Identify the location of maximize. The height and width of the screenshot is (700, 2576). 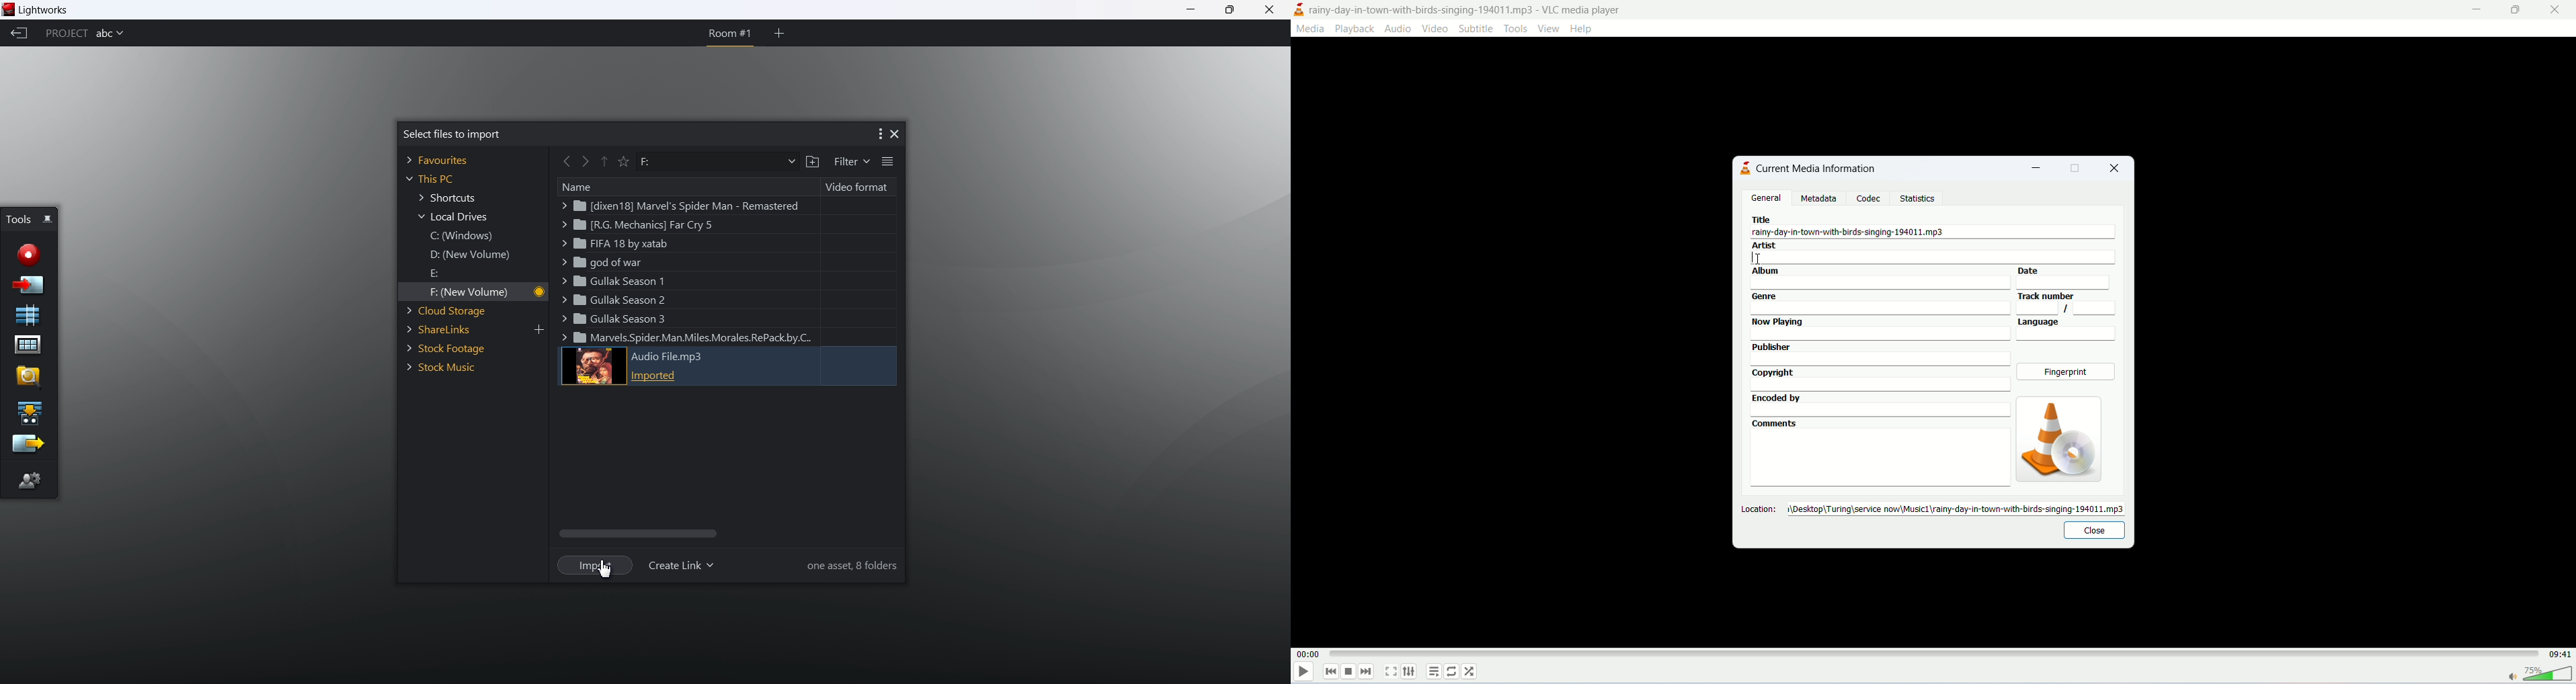
(2076, 168).